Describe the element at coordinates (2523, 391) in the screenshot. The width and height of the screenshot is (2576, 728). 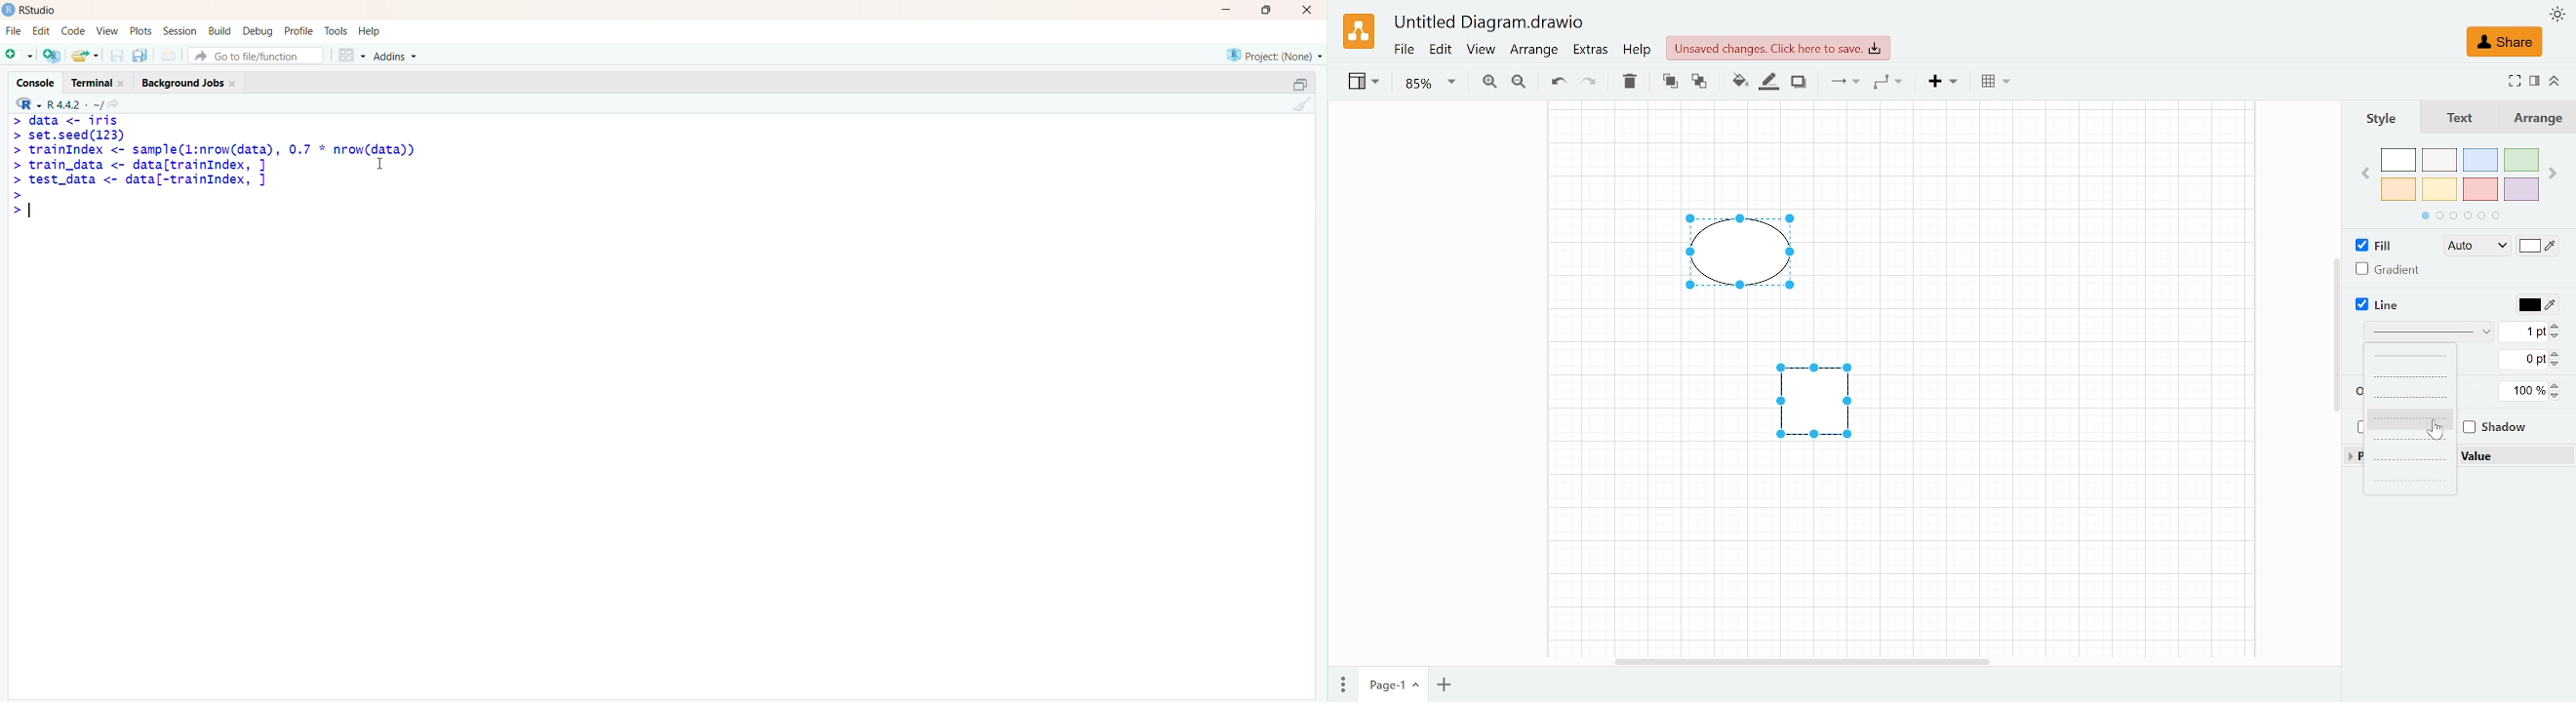
I see `Opacity` at that location.